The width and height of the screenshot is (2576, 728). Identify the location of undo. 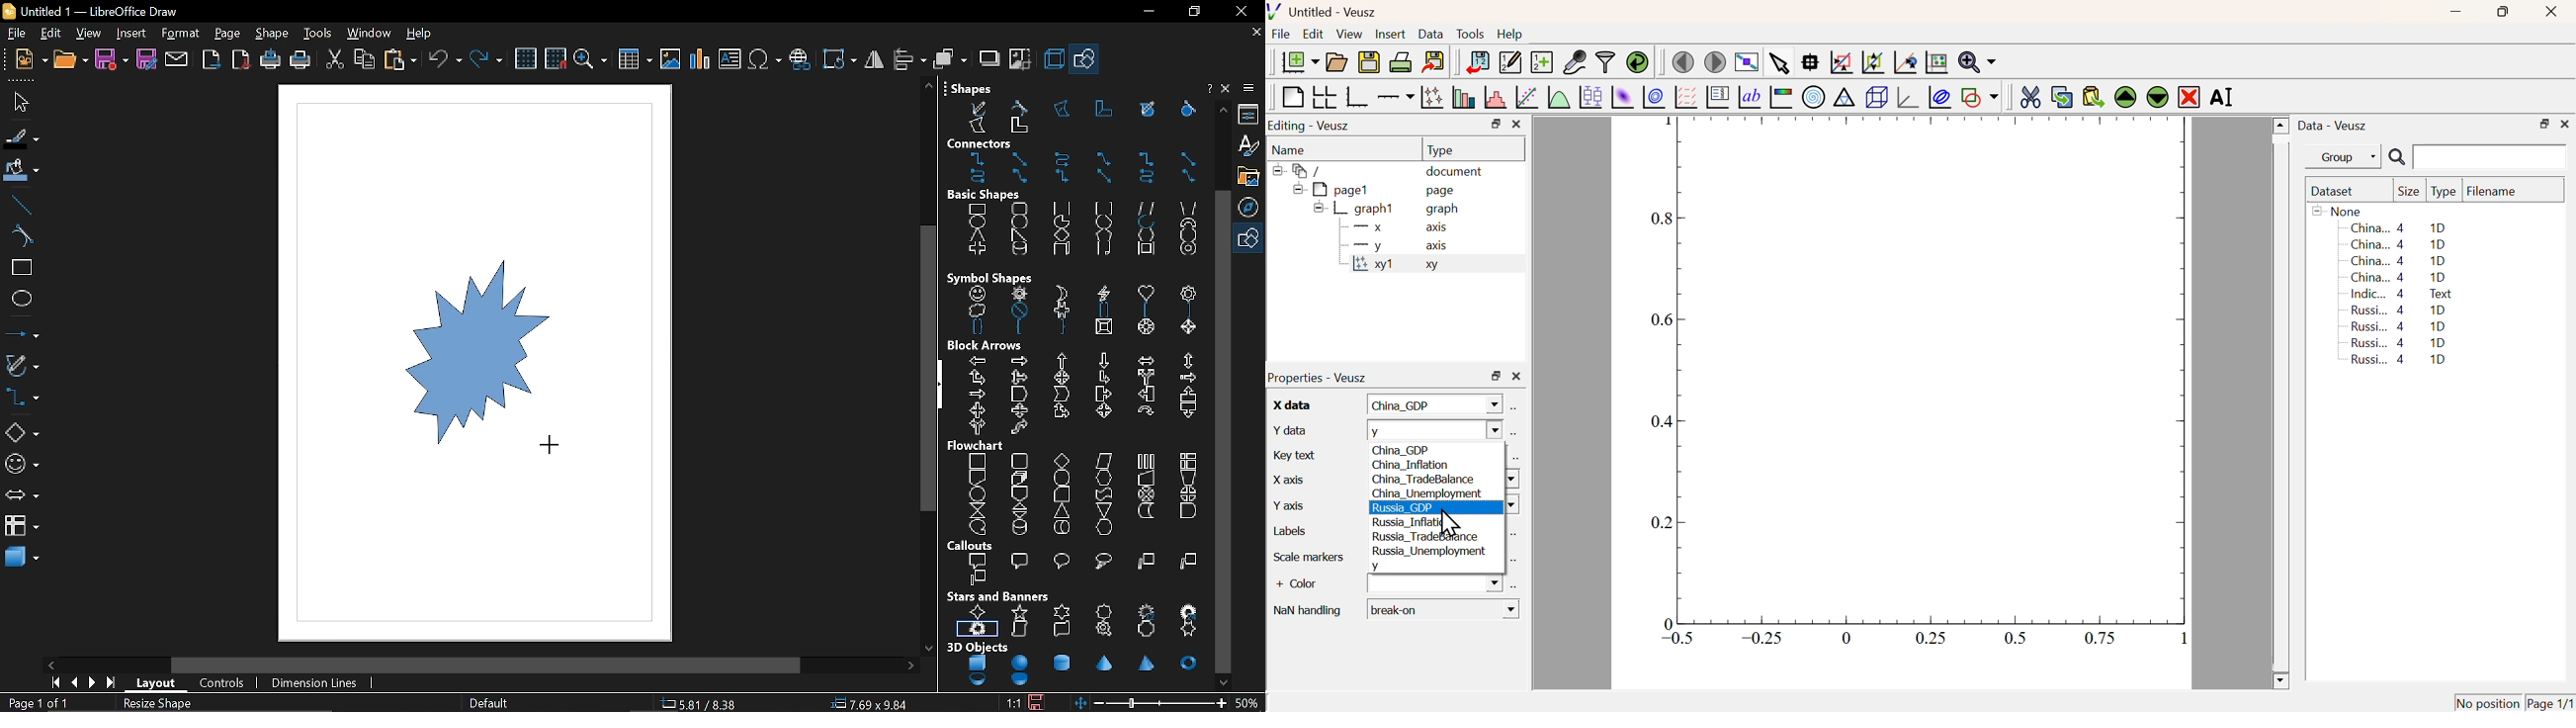
(445, 60).